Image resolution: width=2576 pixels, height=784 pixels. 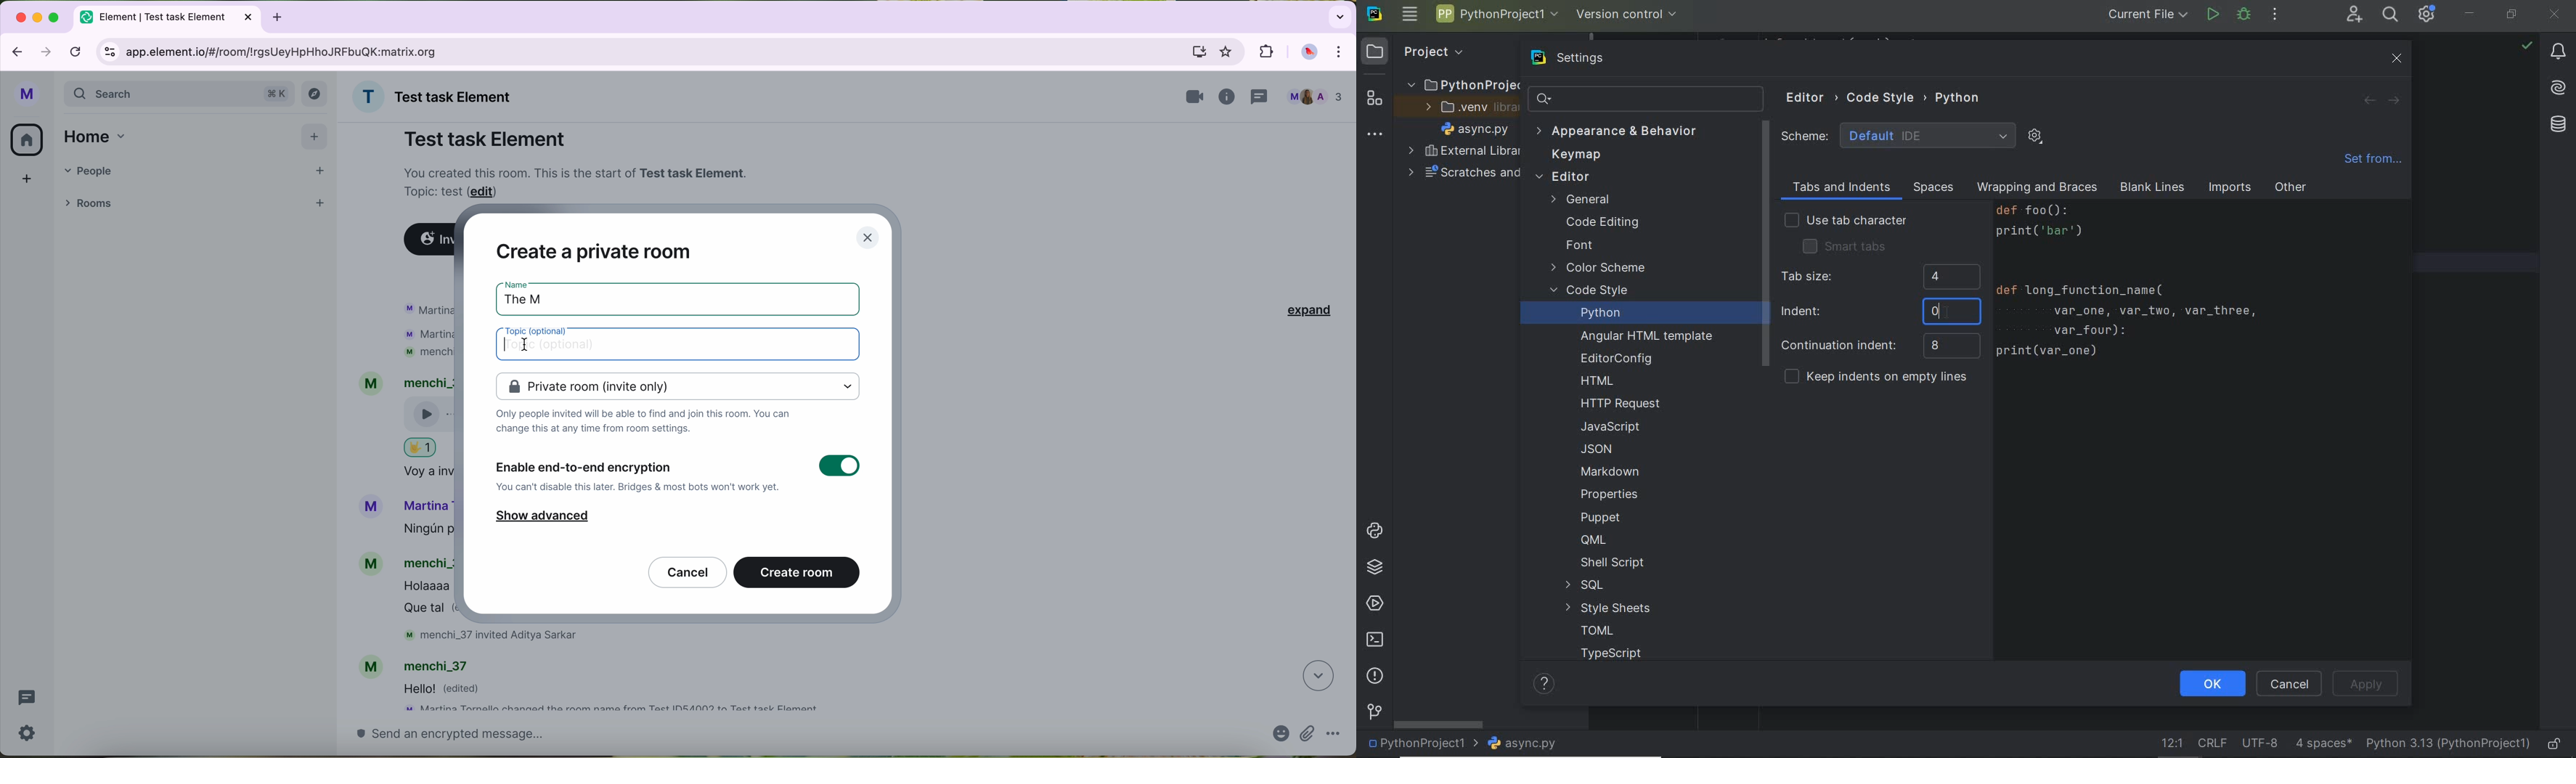 I want to click on Editoronfig, so click(x=1613, y=359).